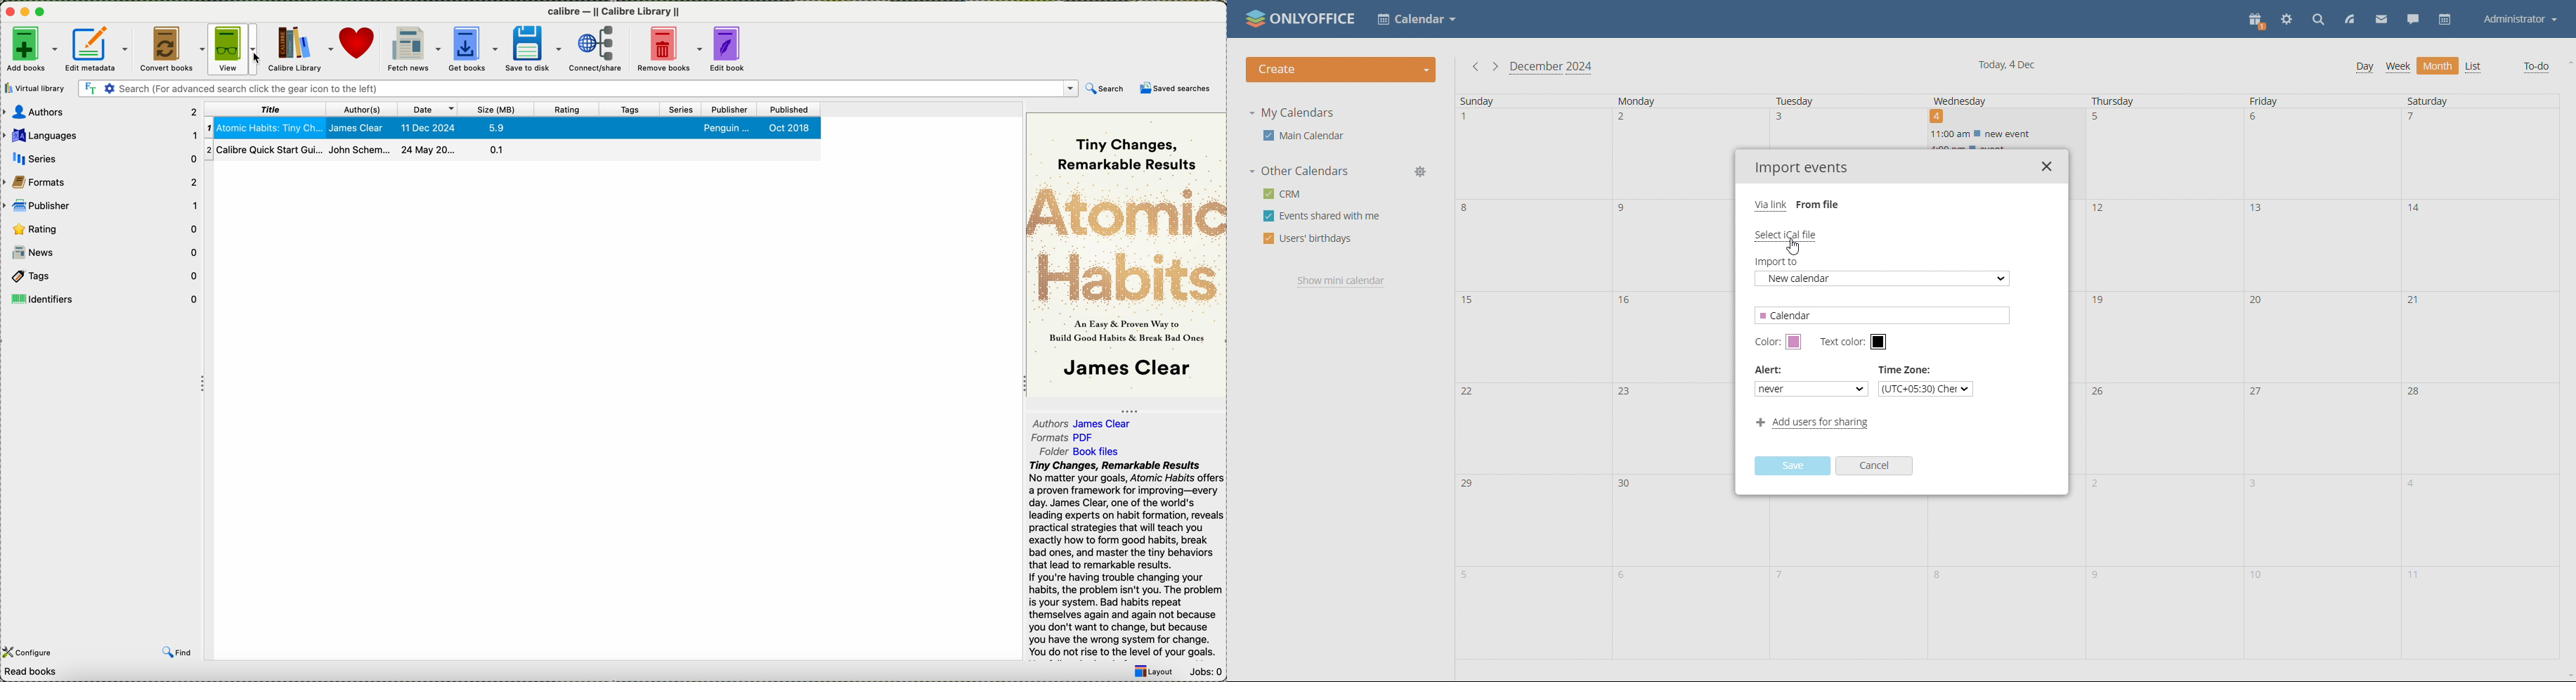 The width and height of the screenshot is (2576, 700). I want to click on tags, so click(105, 277).